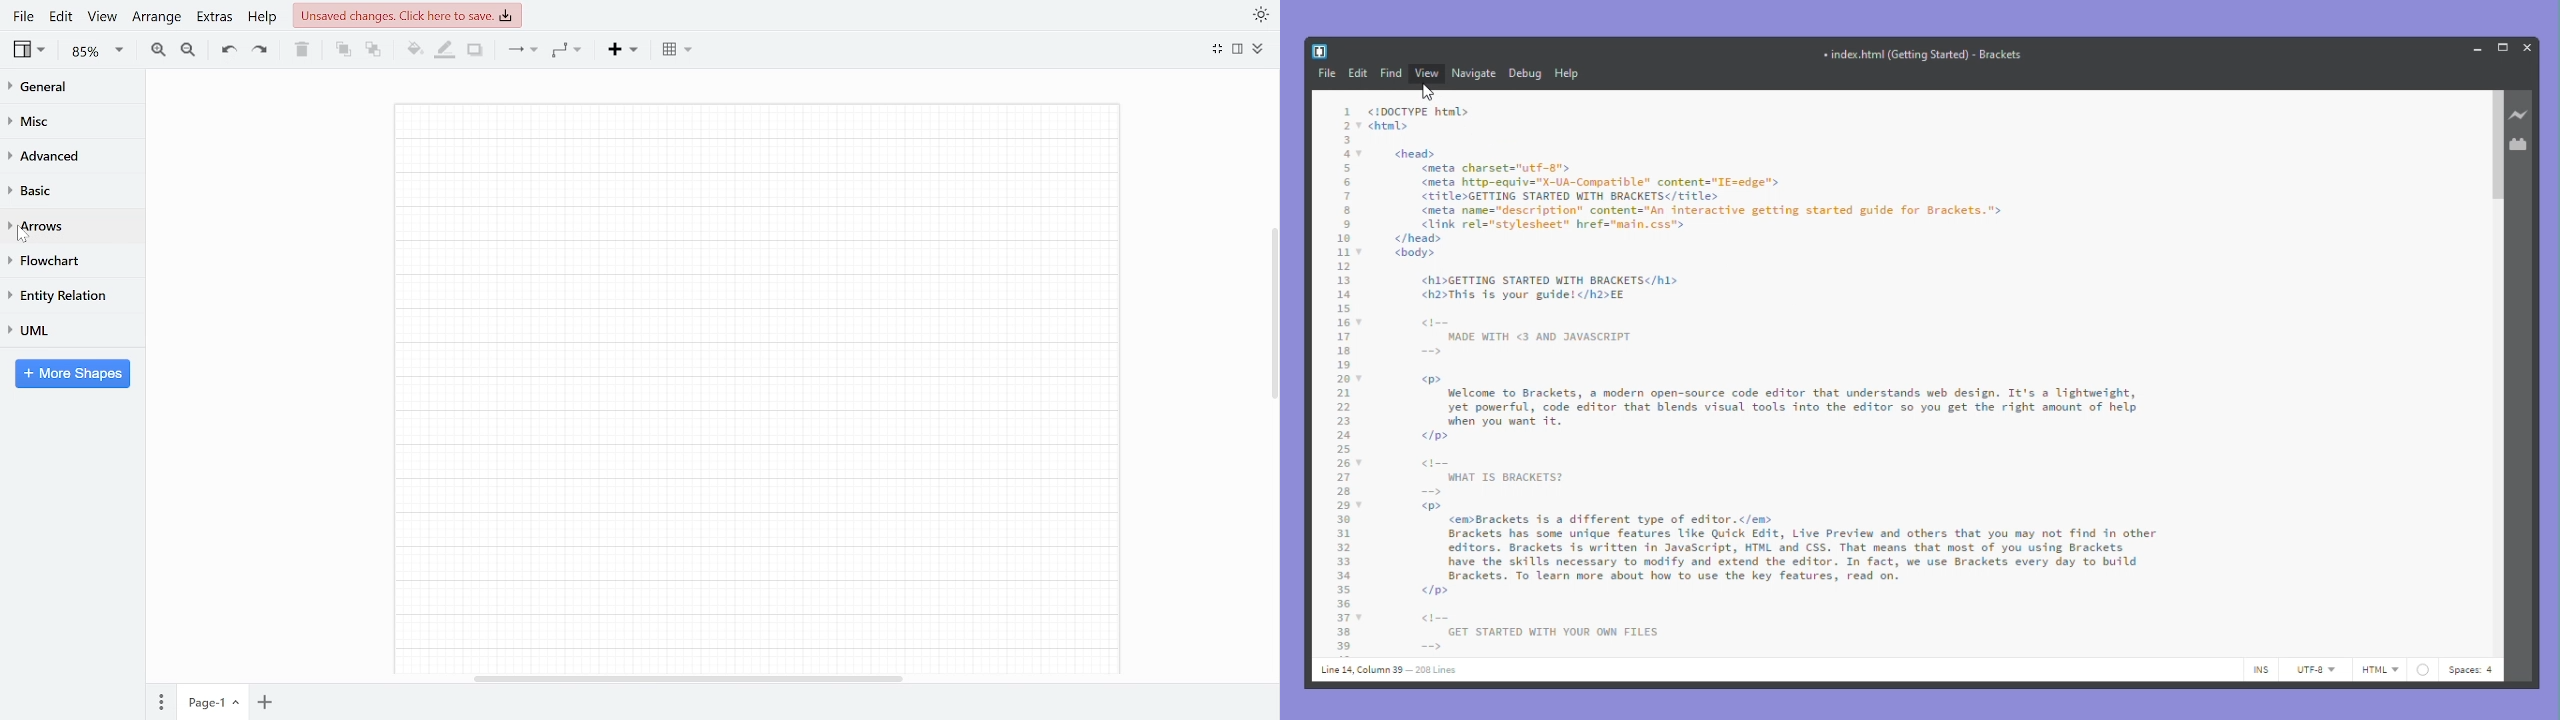 The height and width of the screenshot is (728, 2576). What do you see at coordinates (44, 160) in the screenshot?
I see `Advanced` at bounding box center [44, 160].